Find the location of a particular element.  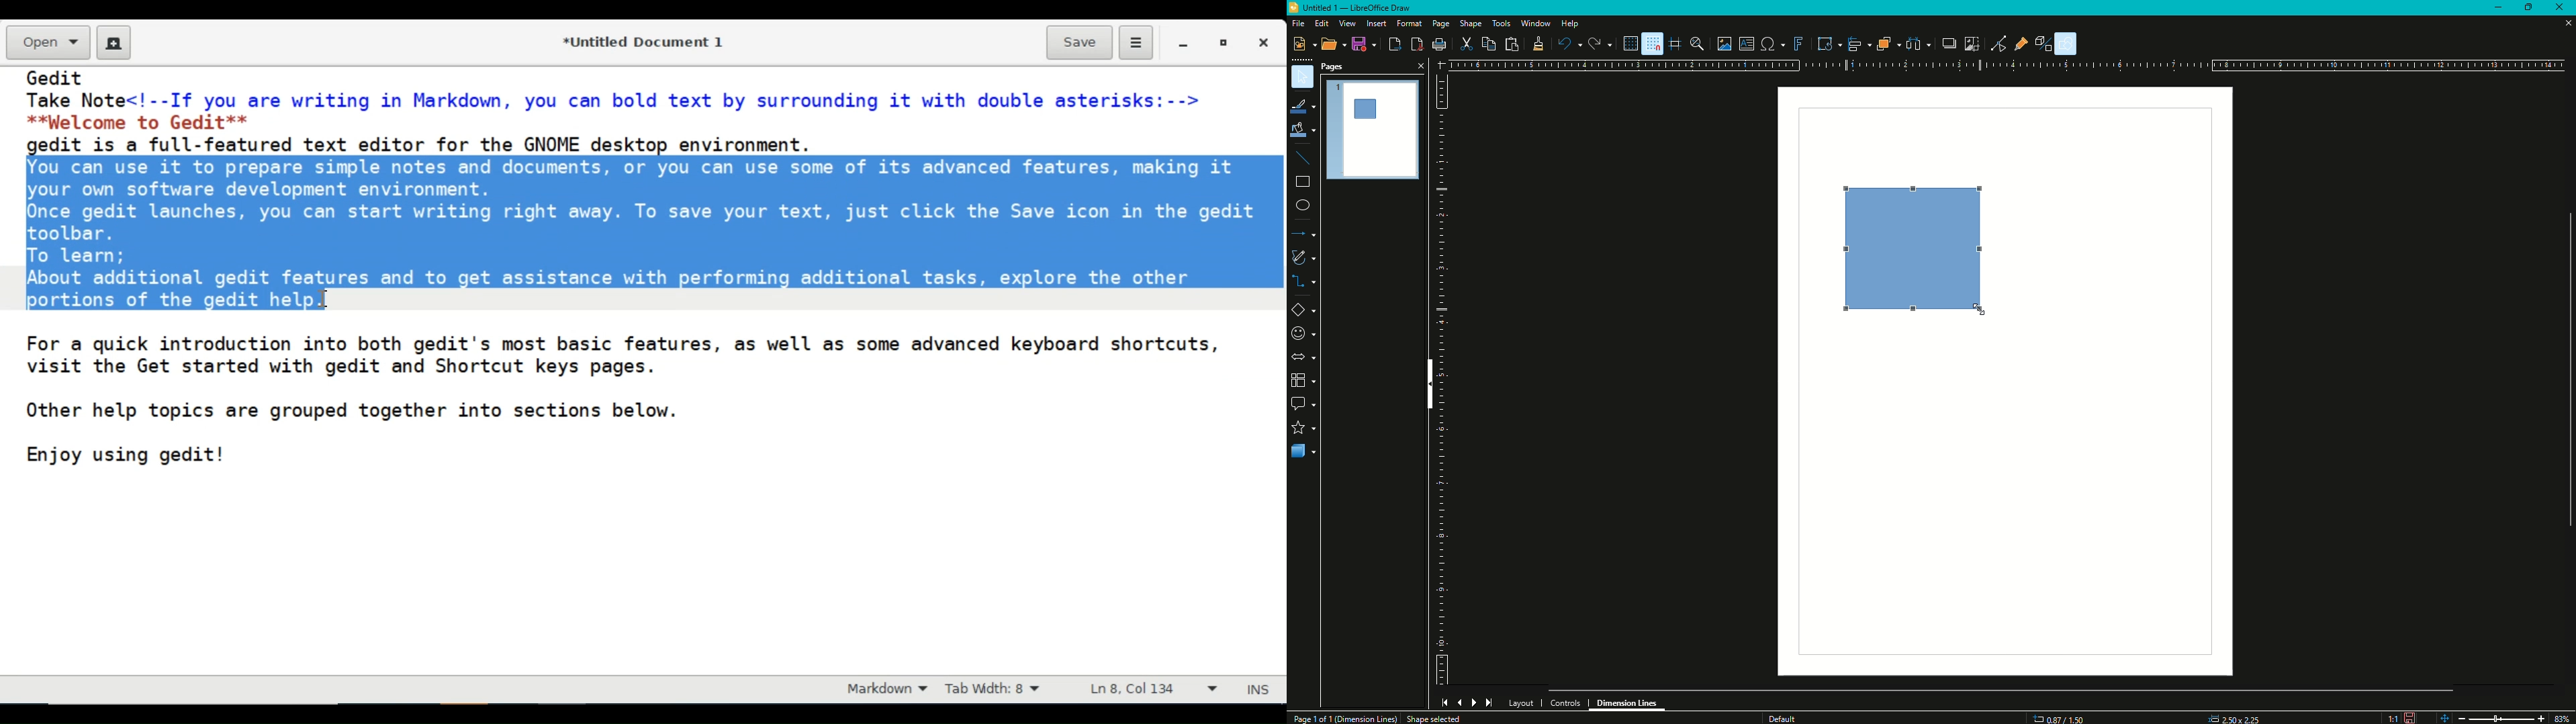

Insert Shapes is located at coordinates (1304, 312).